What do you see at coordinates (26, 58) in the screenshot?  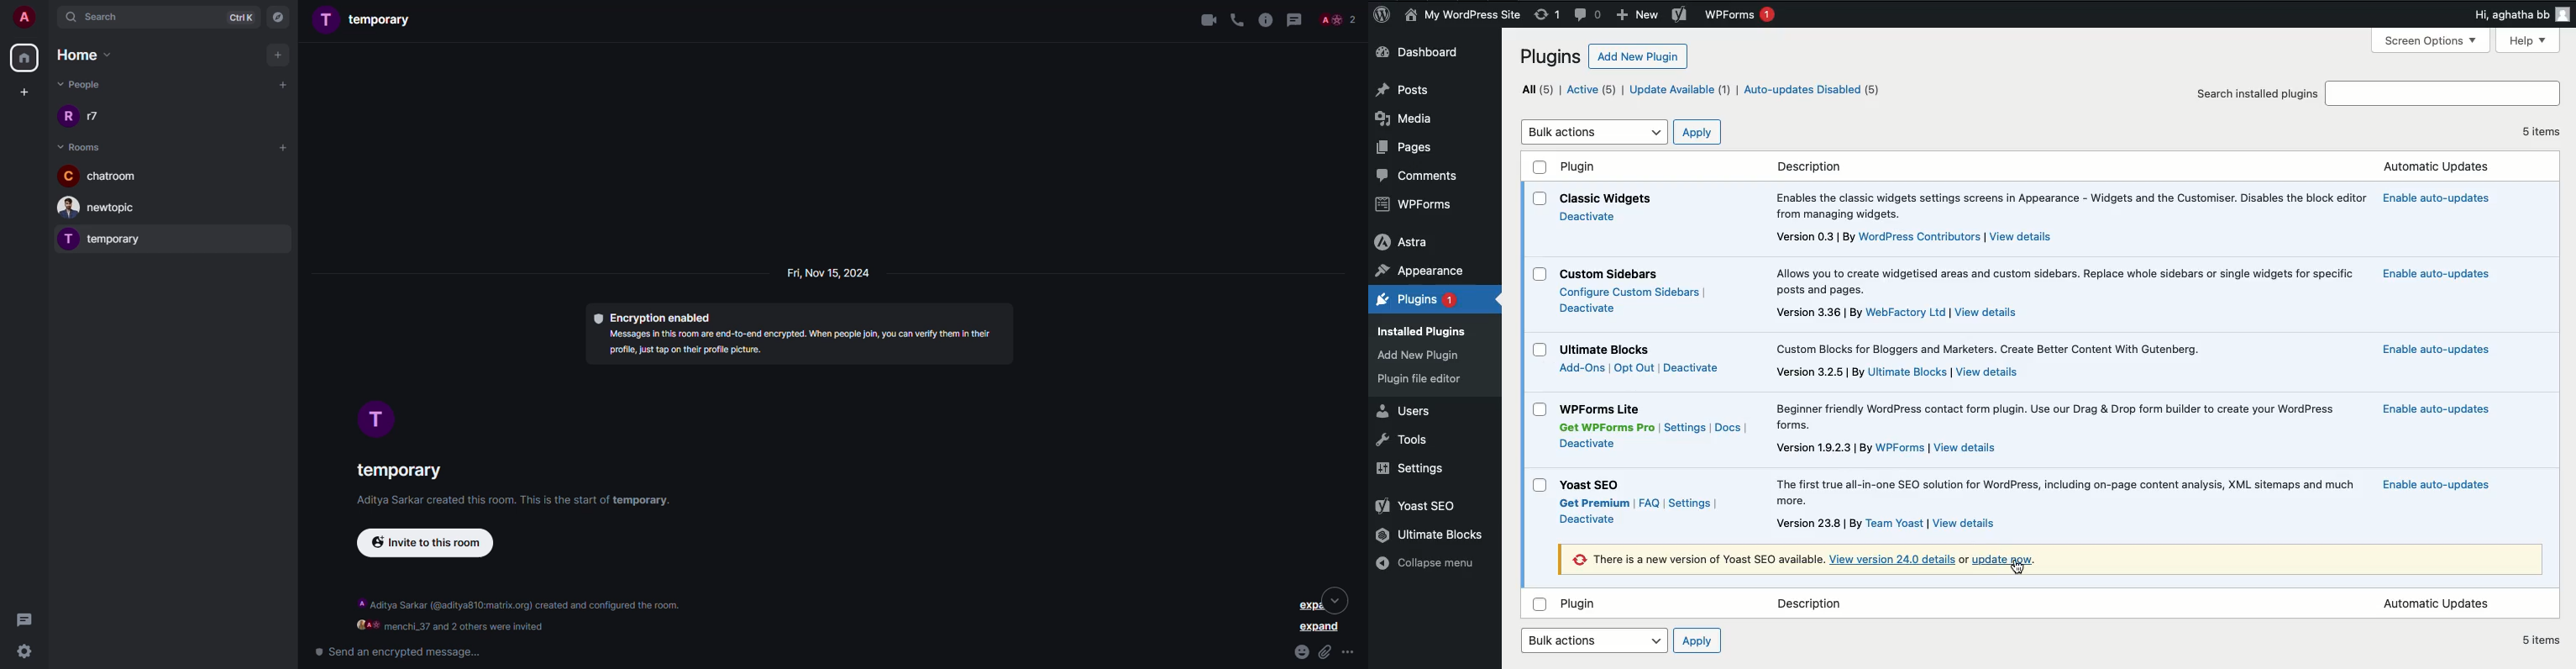 I see `home` at bounding box center [26, 58].